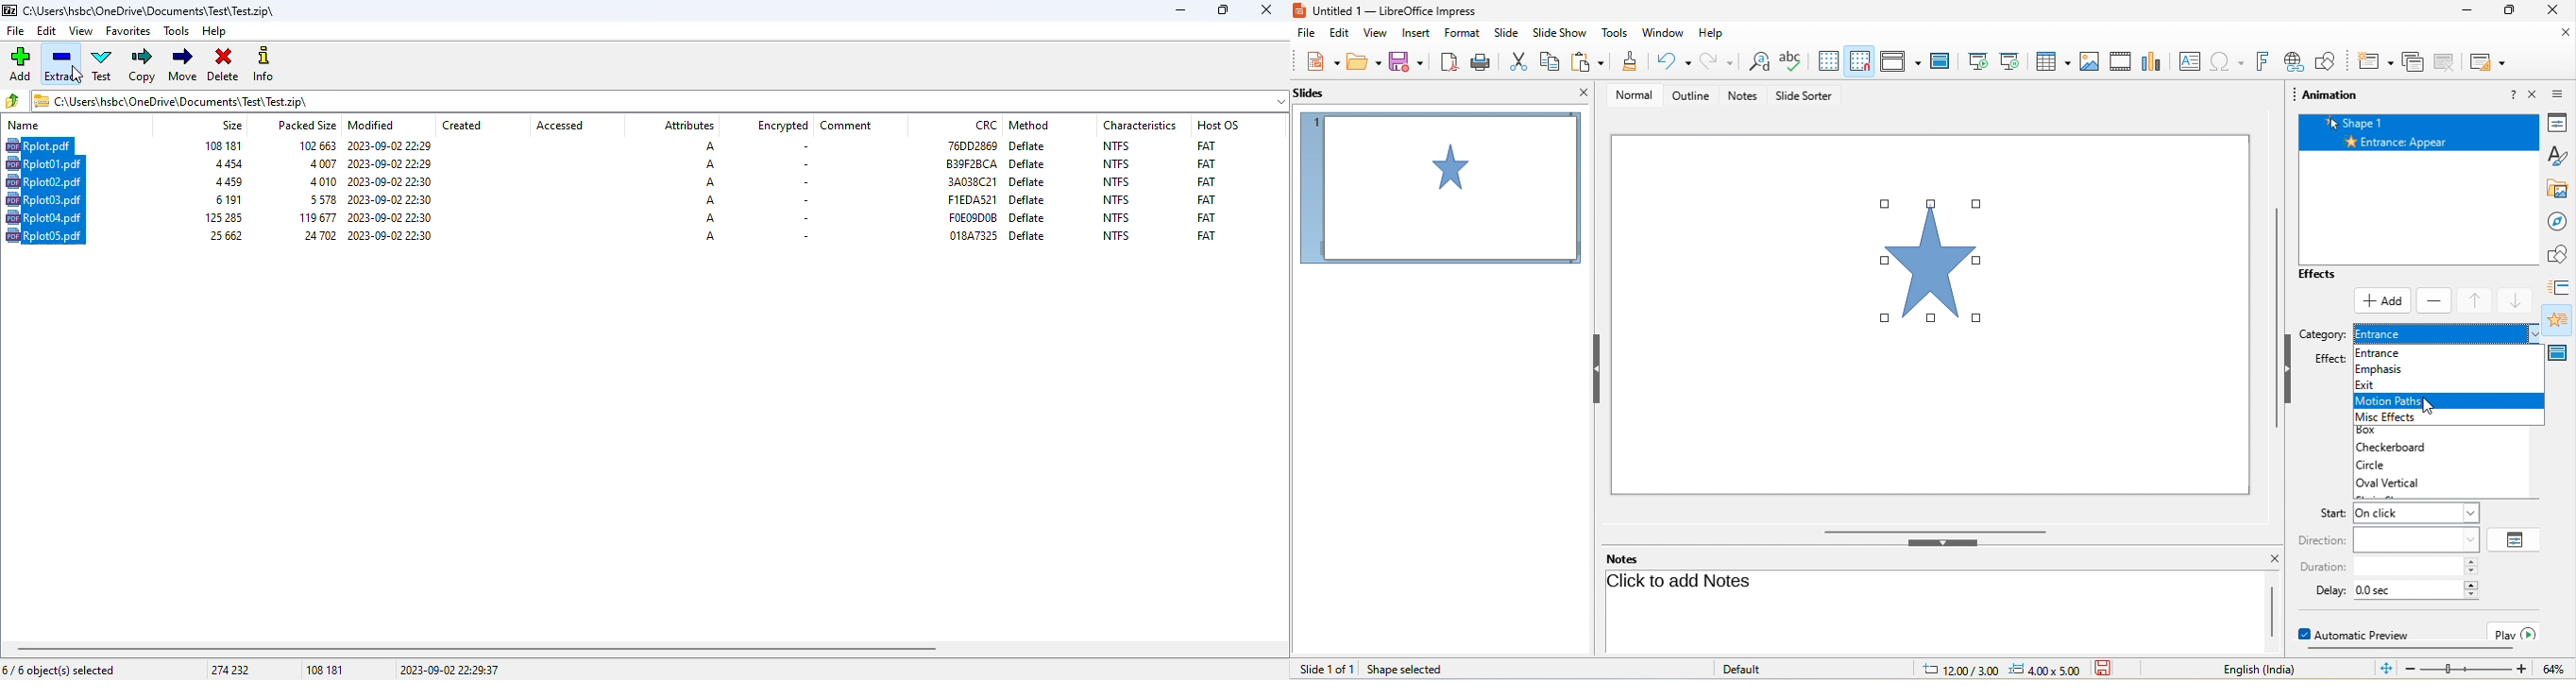 This screenshot has width=2576, height=700. What do you see at coordinates (1206, 235) in the screenshot?
I see `FAT` at bounding box center [1206, 235].